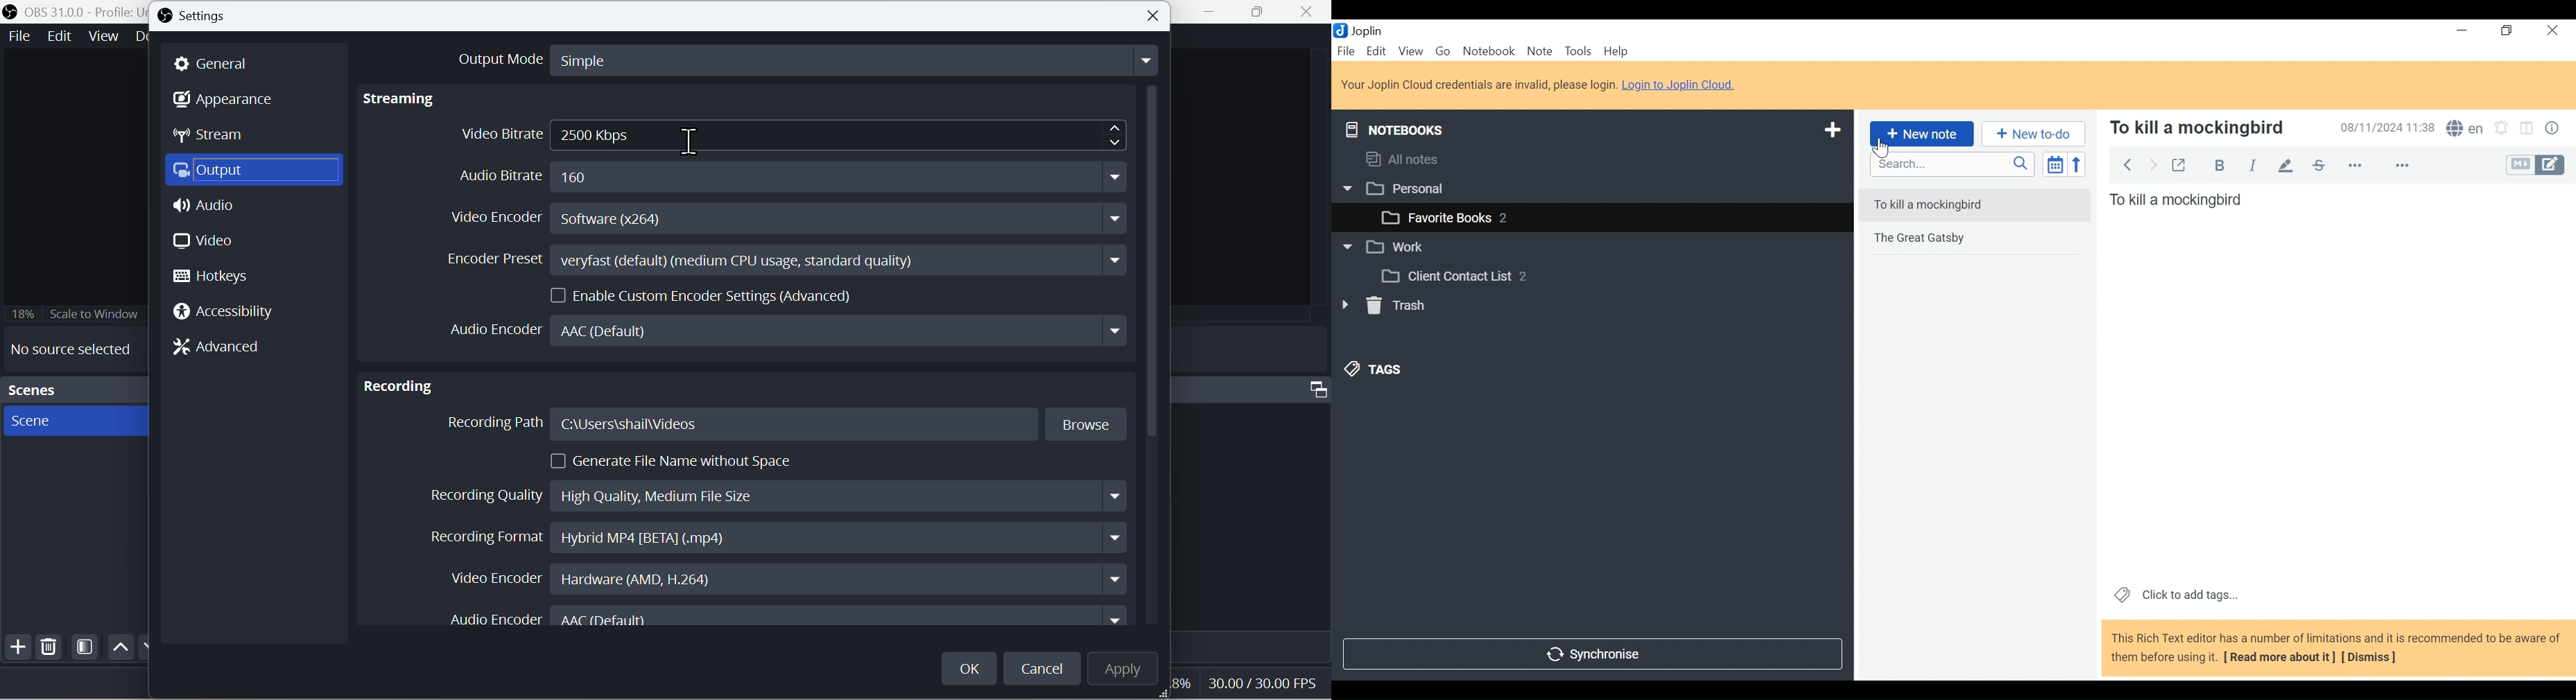 The image size is (2576, 700). Describe the element at coordinates (1977, 239) in the screenshot. I see `The Great Gatsby` at that location.